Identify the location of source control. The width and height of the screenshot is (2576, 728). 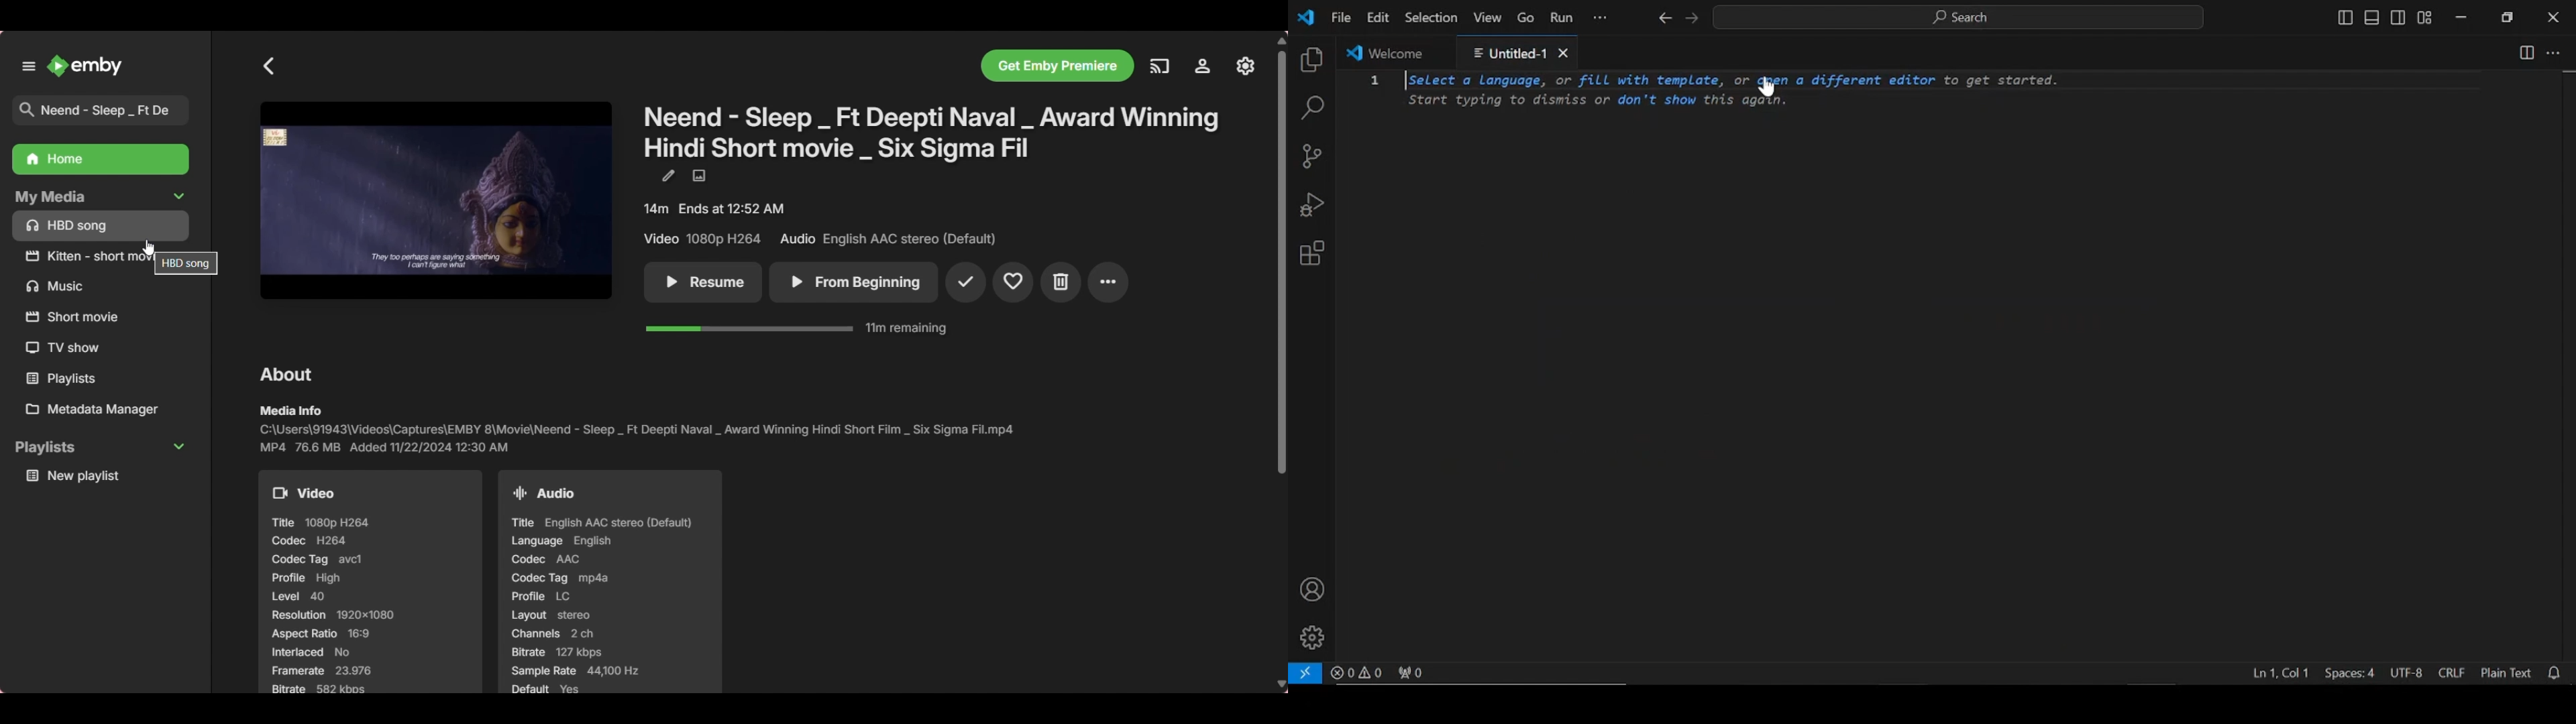
(1311, 156).